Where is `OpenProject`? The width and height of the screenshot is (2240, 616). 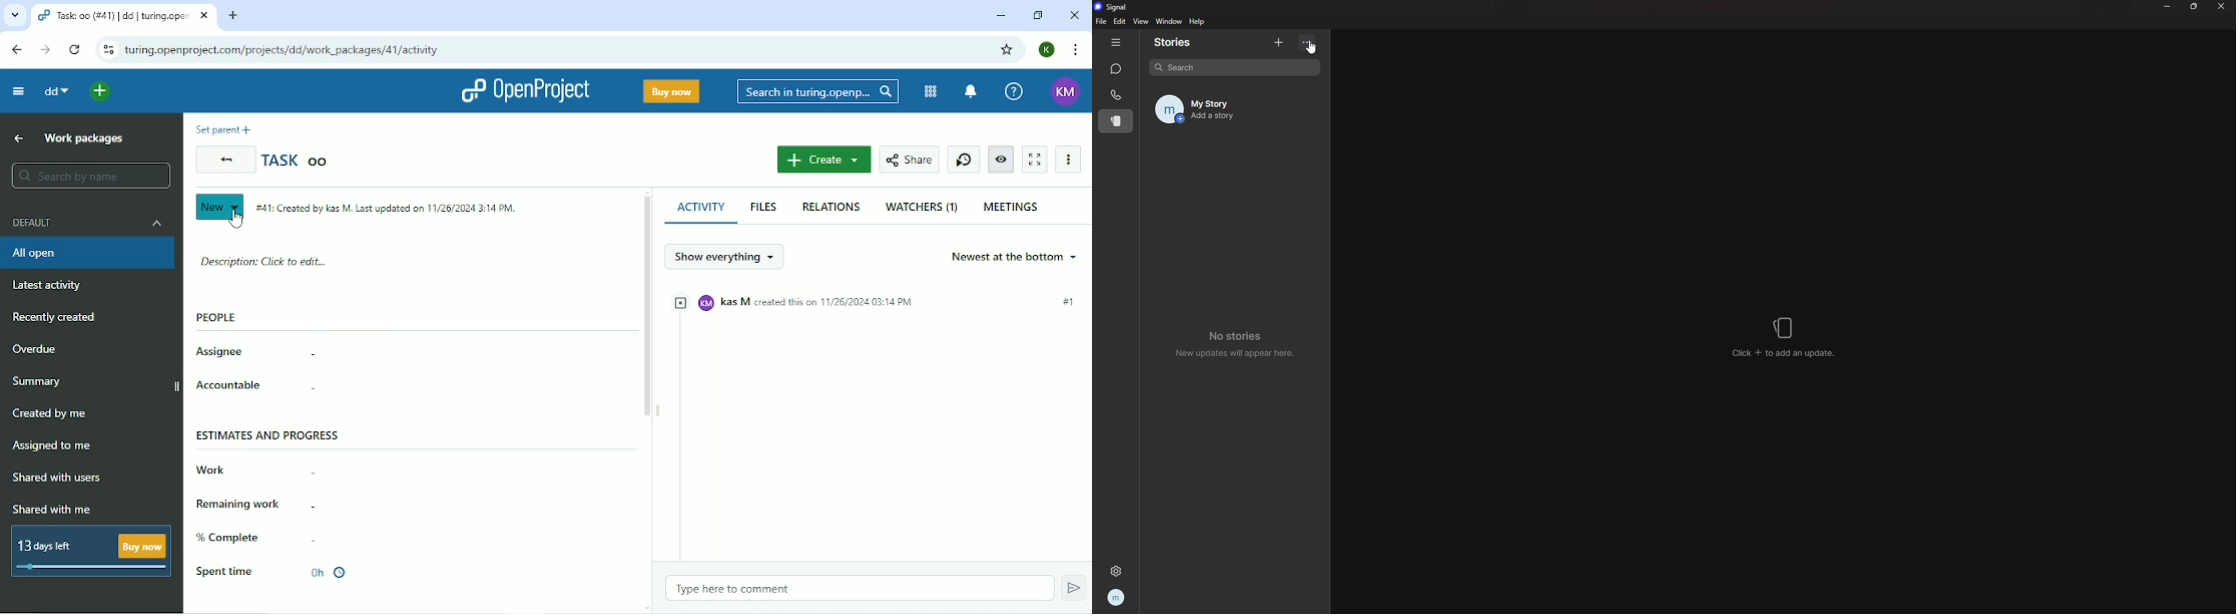
OpenProject is located at coordinates (524, 90).